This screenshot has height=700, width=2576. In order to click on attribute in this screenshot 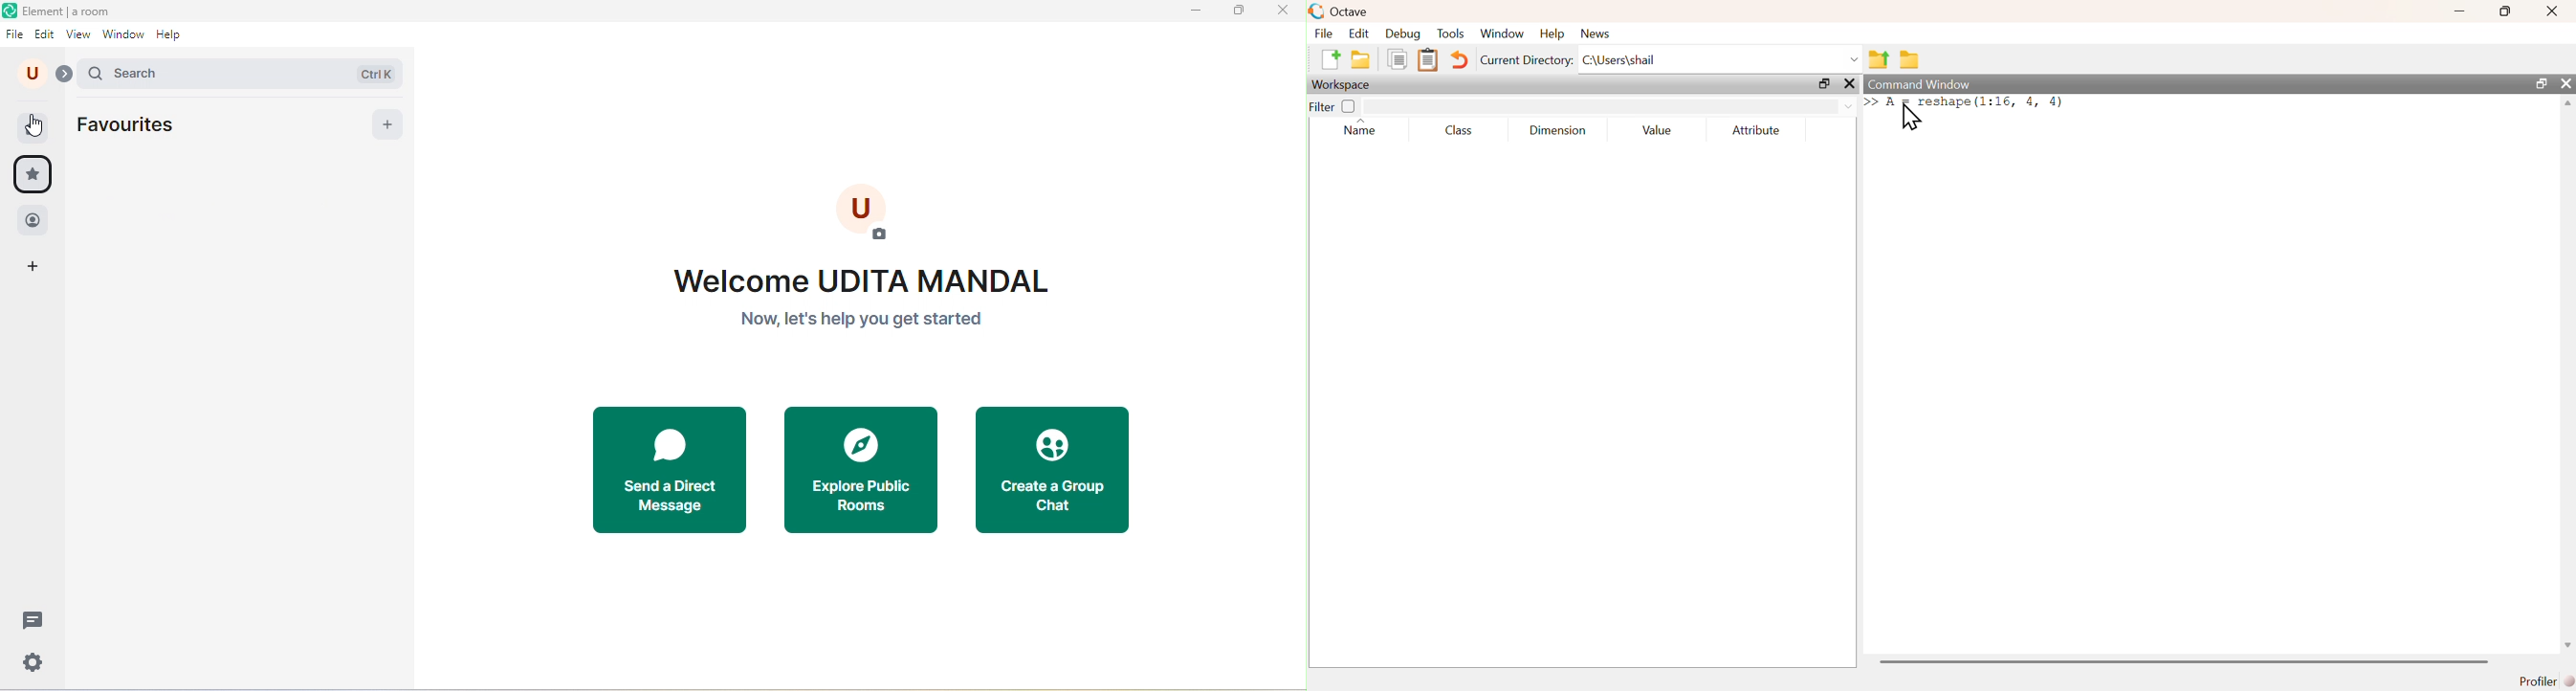, I will do `click(1760, 131)`.